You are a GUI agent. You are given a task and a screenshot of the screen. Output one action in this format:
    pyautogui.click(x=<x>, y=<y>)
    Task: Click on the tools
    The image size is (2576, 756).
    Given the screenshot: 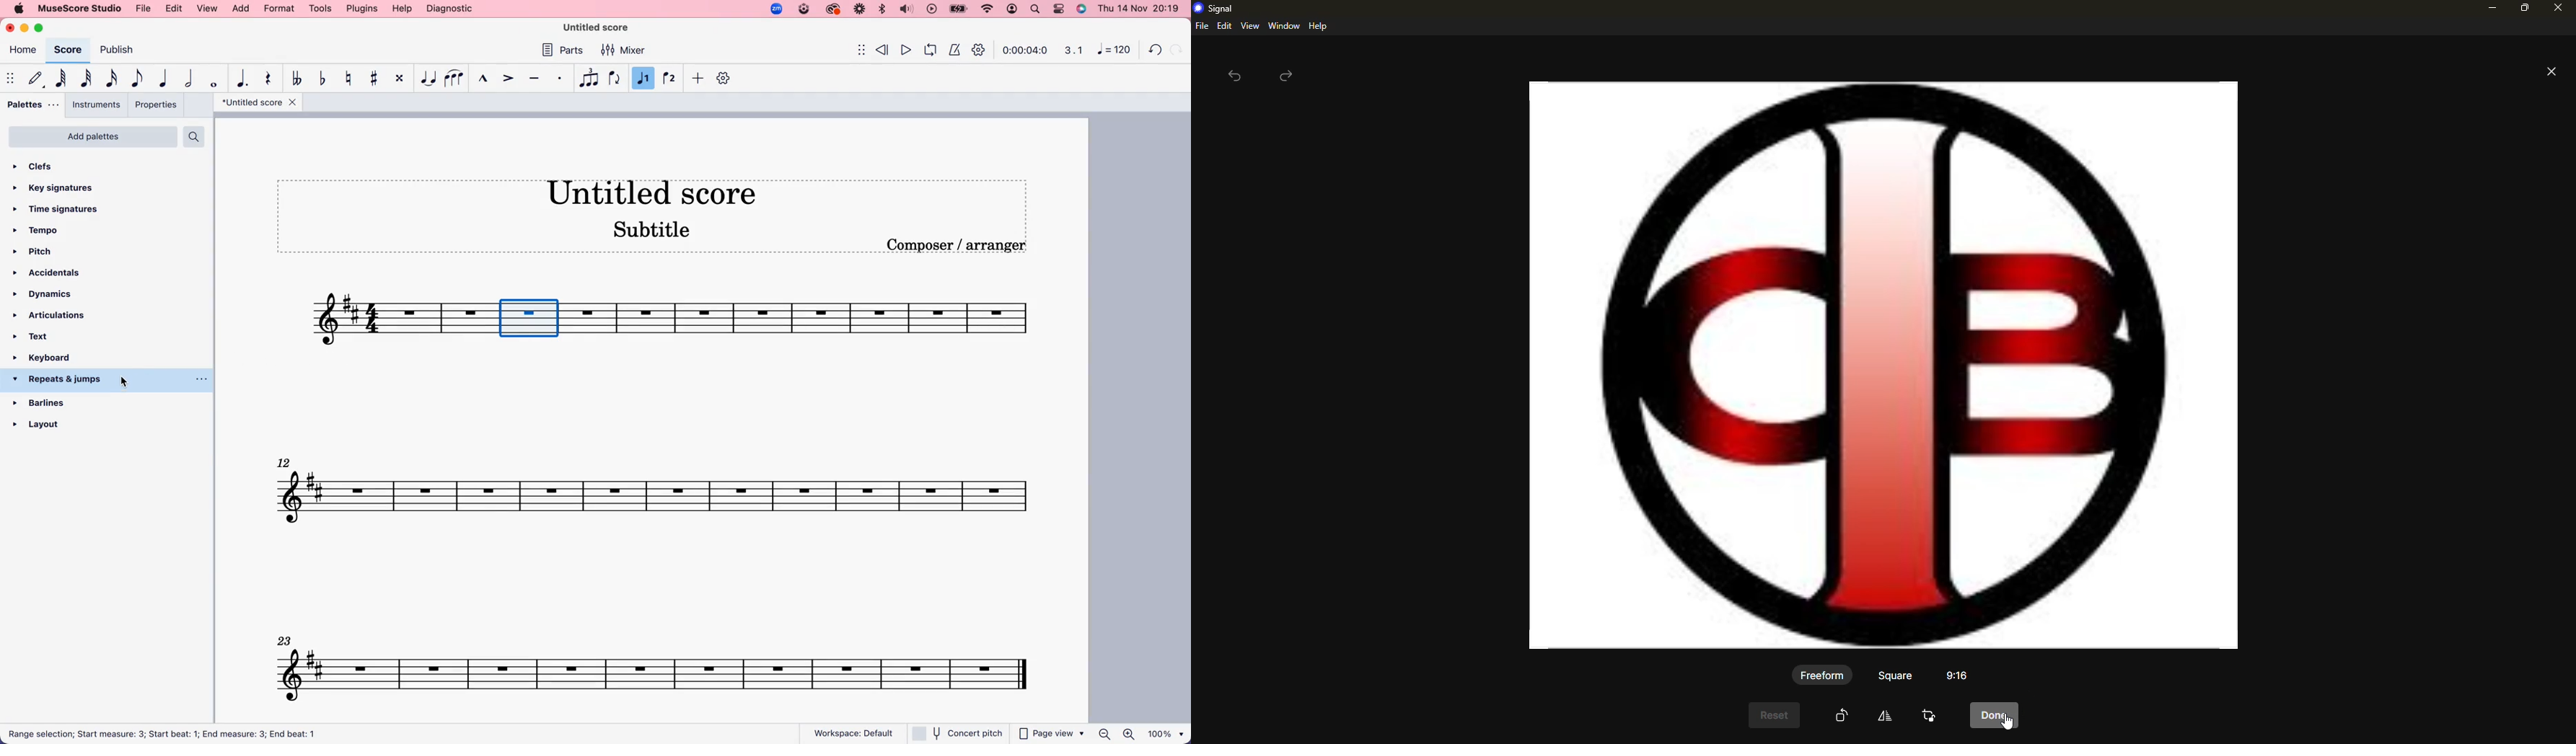 What is the action you would take?
    pyautogui.click(x=321, y=8)
    